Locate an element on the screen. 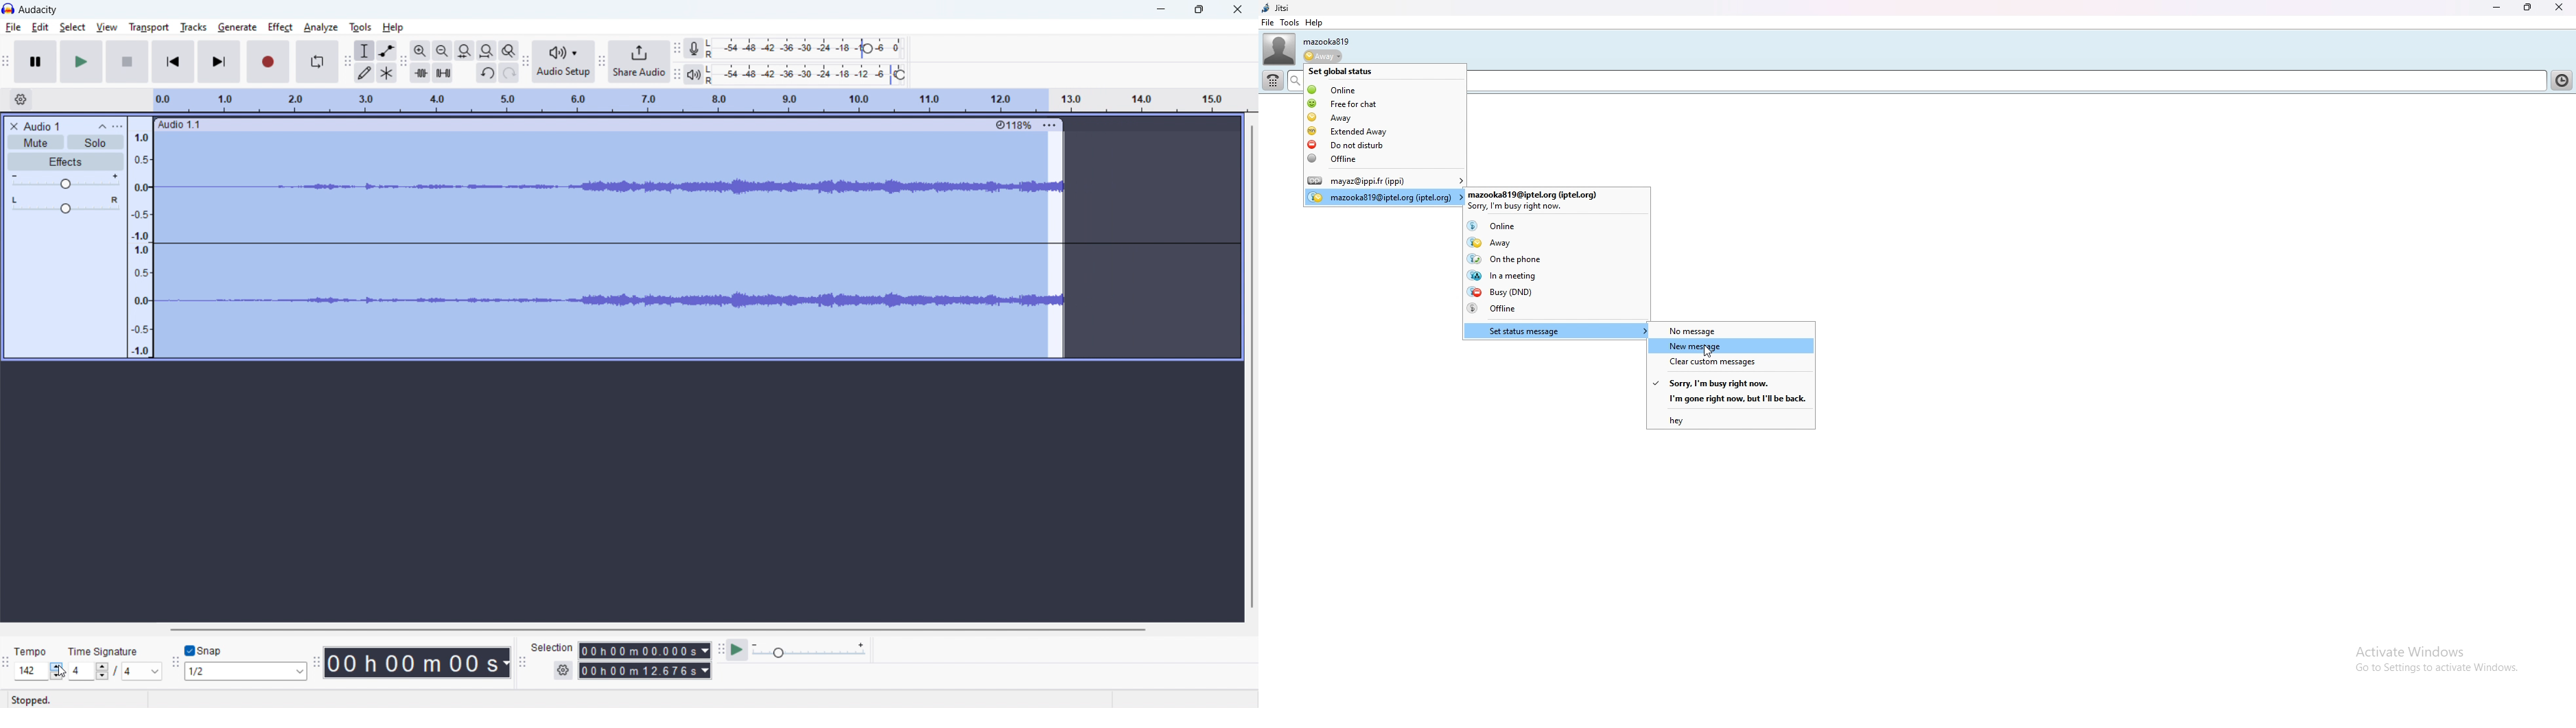 The image size is (2576, 728). title is located at coordinates (39, 10).